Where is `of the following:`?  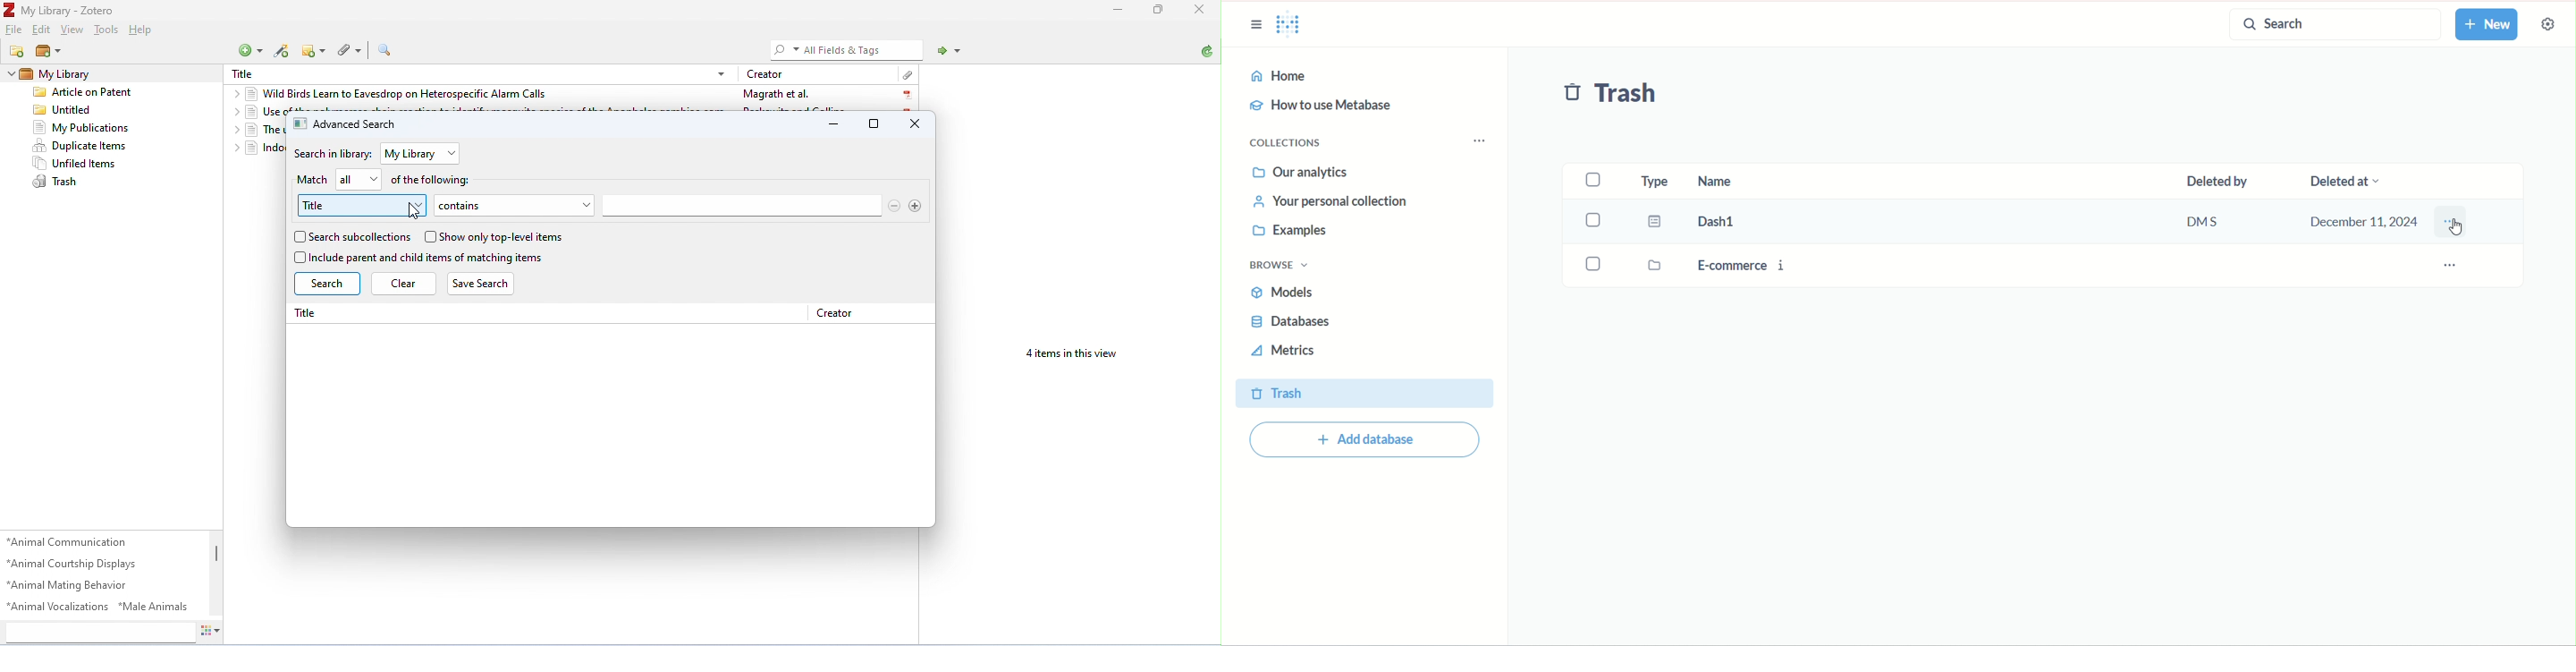
of the following: is located at coordinates (435, 181).